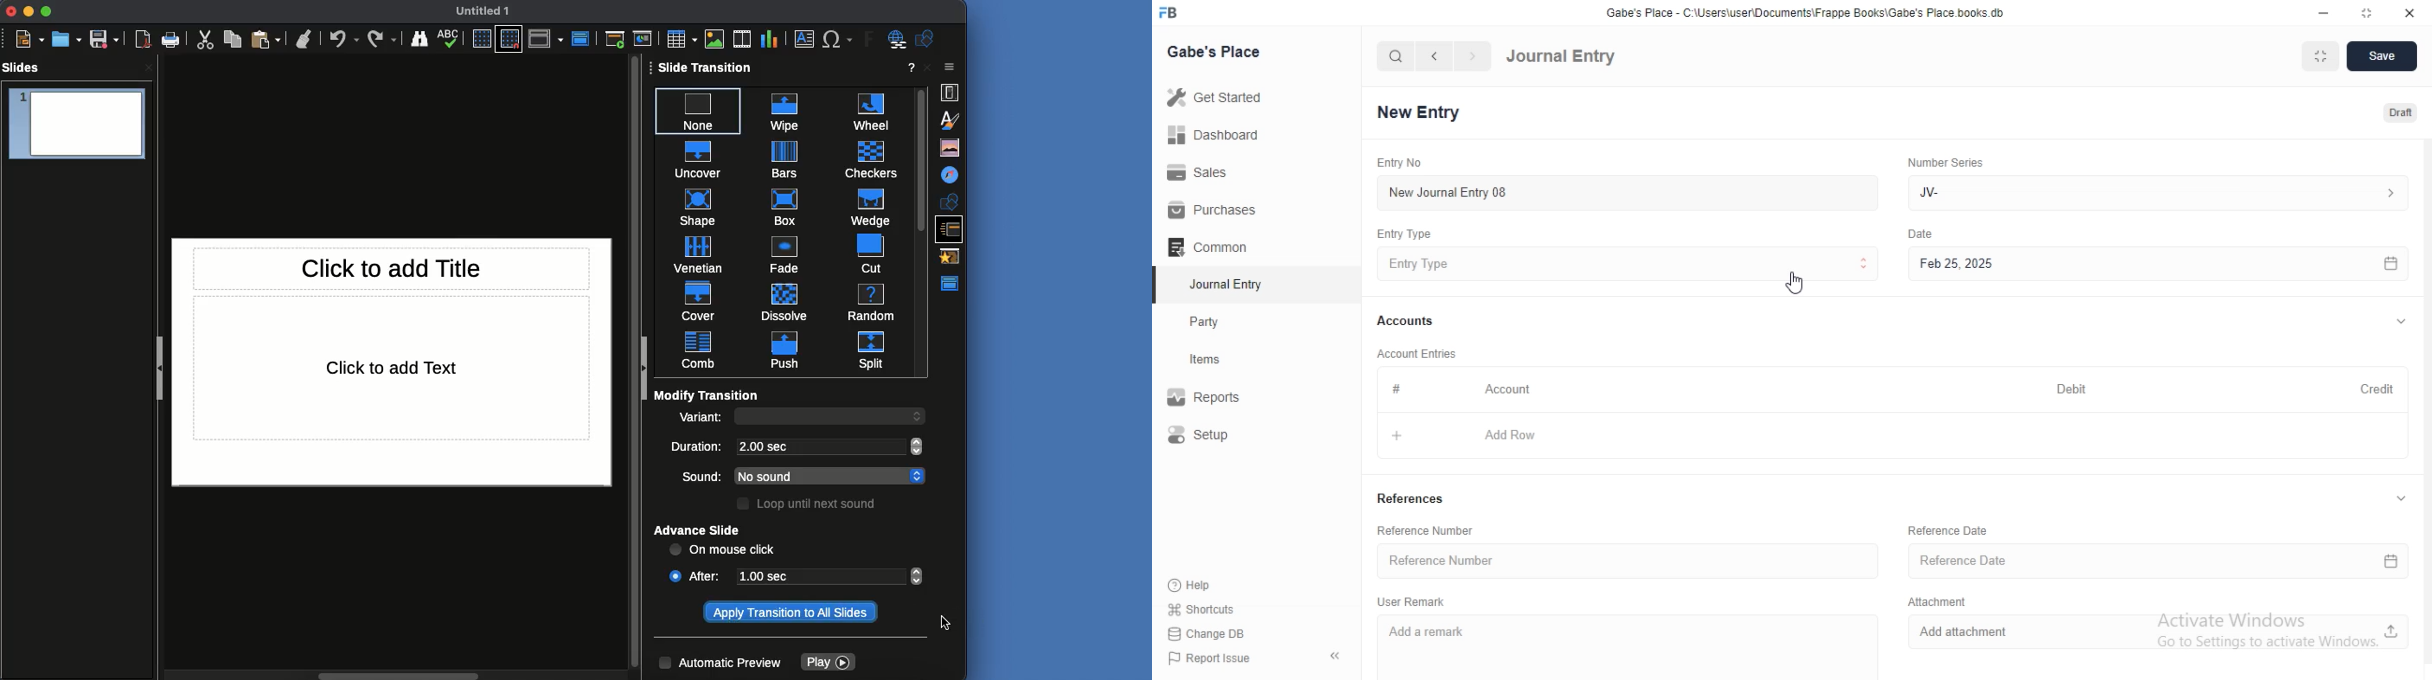 Image resolution: width=2436 pixels, height=700 pixels. I want to click on Table, so click(681, 38).